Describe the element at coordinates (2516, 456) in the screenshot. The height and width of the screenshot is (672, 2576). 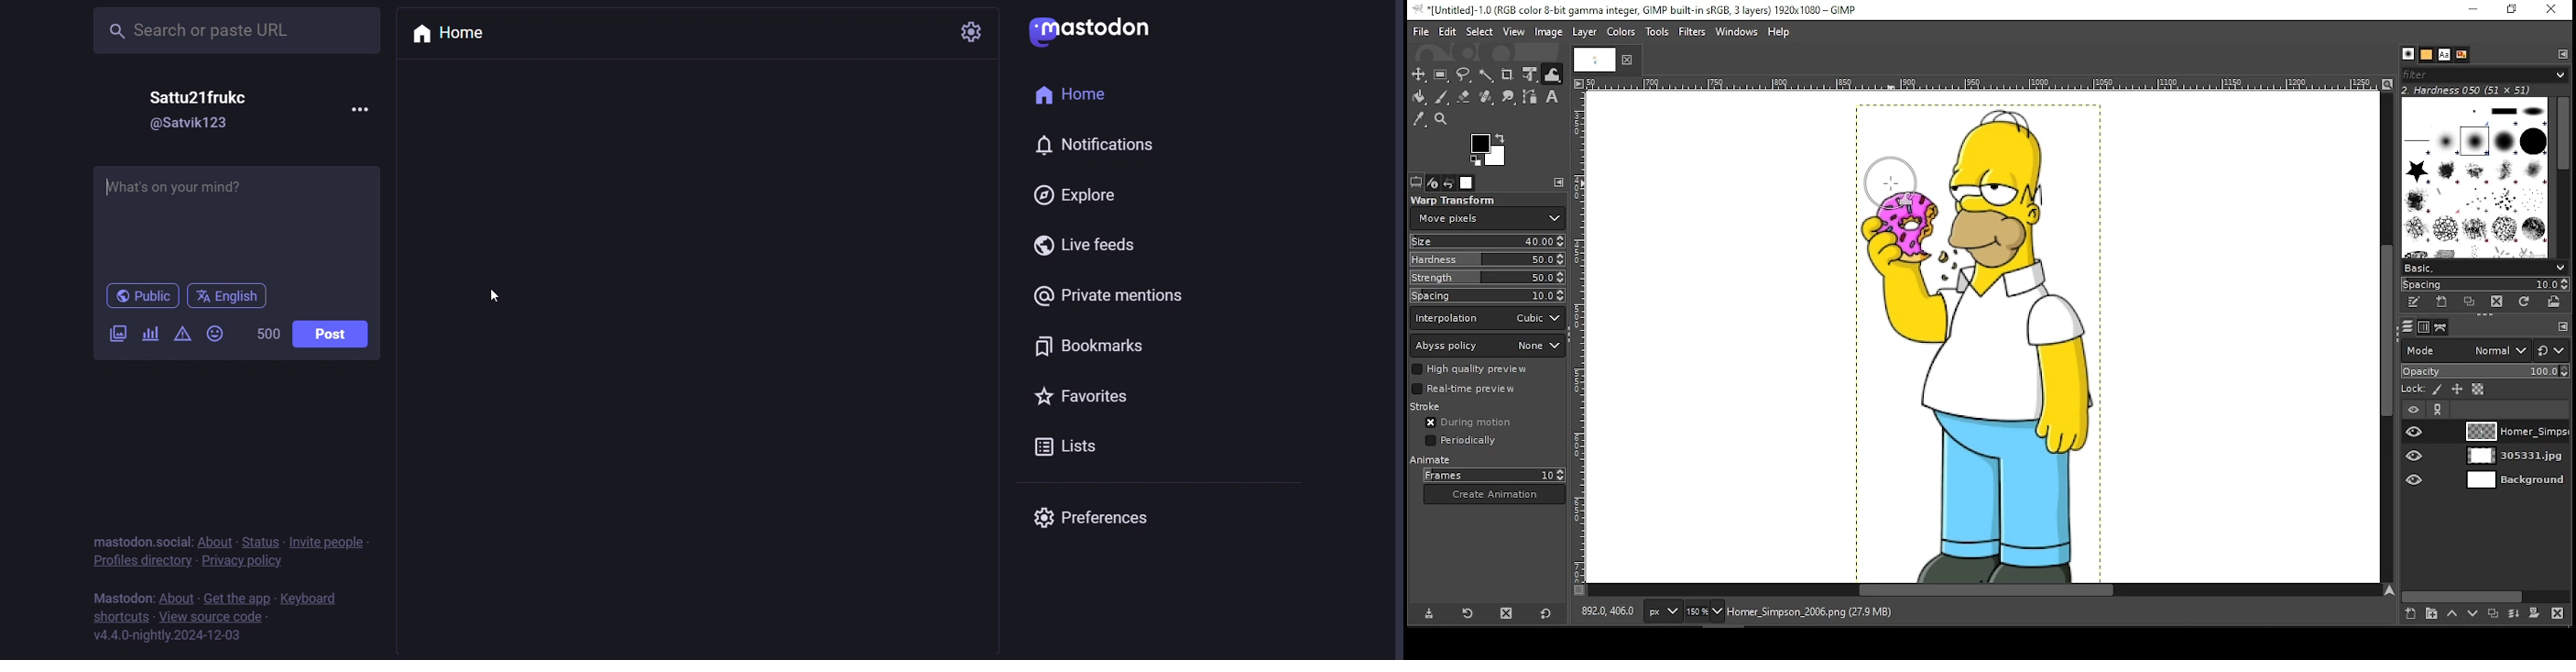
I see `layer 2` at that location.